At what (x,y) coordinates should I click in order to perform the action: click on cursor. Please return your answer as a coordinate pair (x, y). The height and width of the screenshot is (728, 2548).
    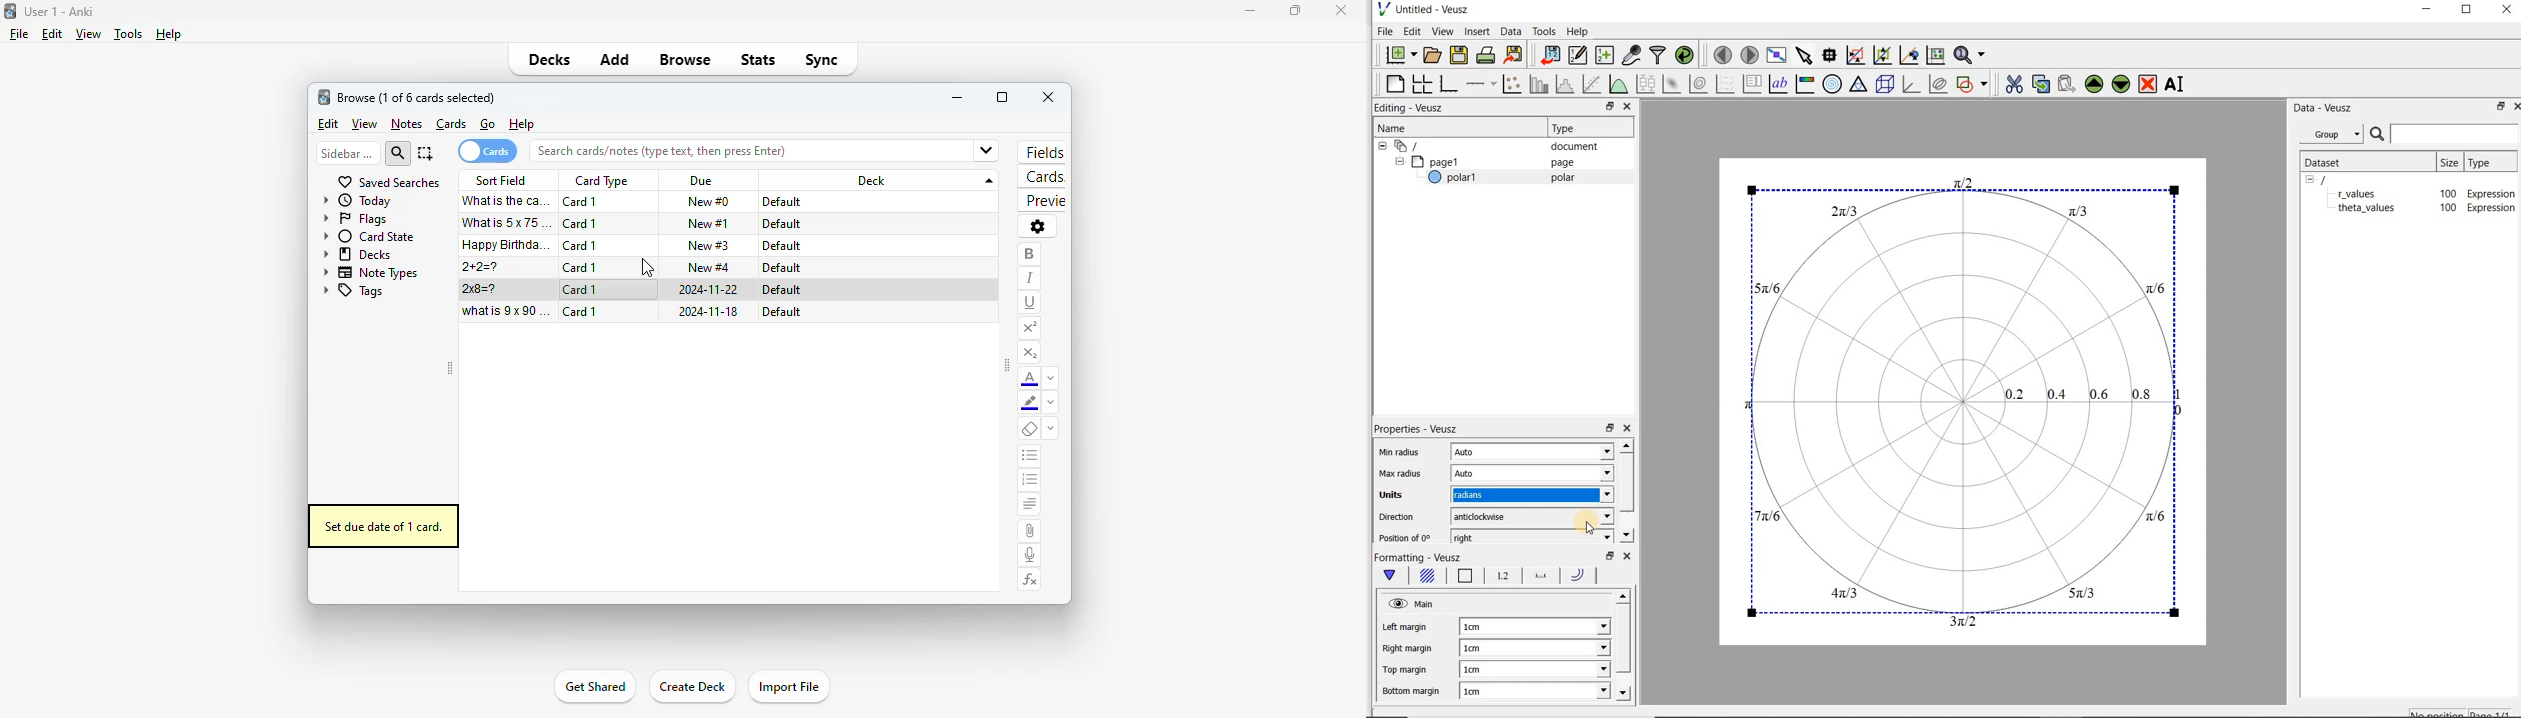
    Looking at the image, I should click on (647, 269).